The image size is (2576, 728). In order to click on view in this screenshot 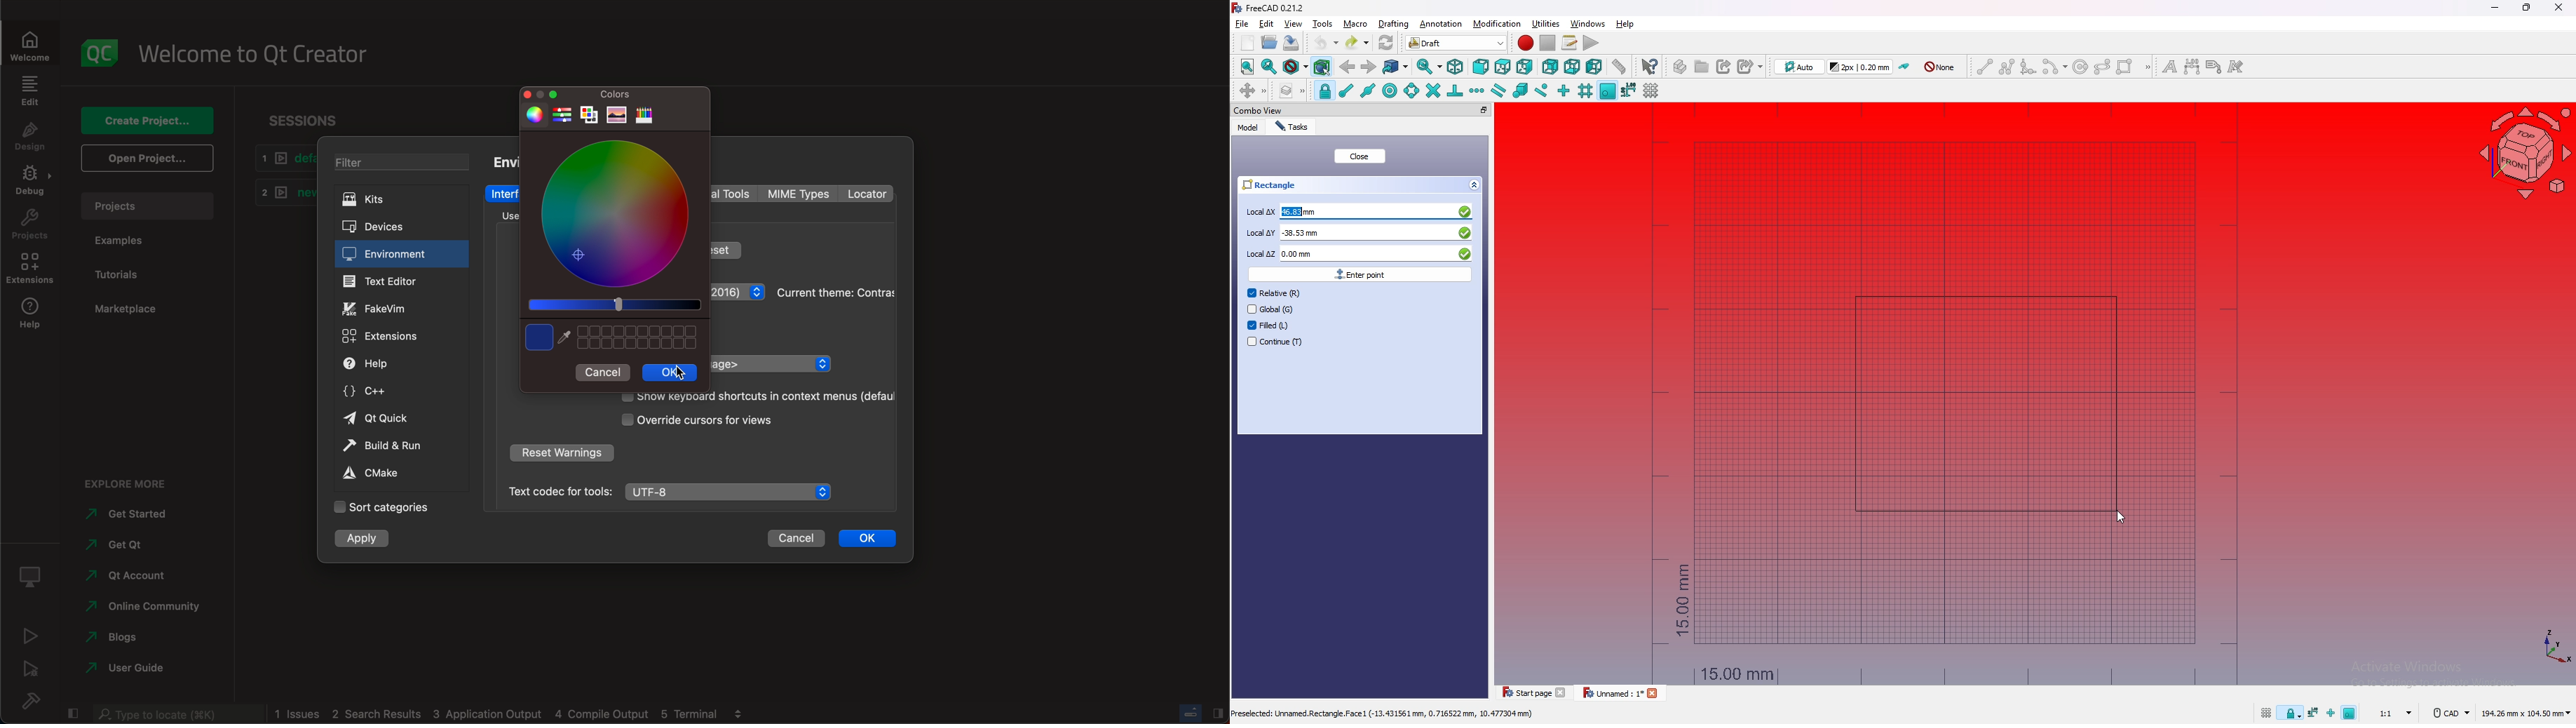, I will do `click(1293, 24)`.